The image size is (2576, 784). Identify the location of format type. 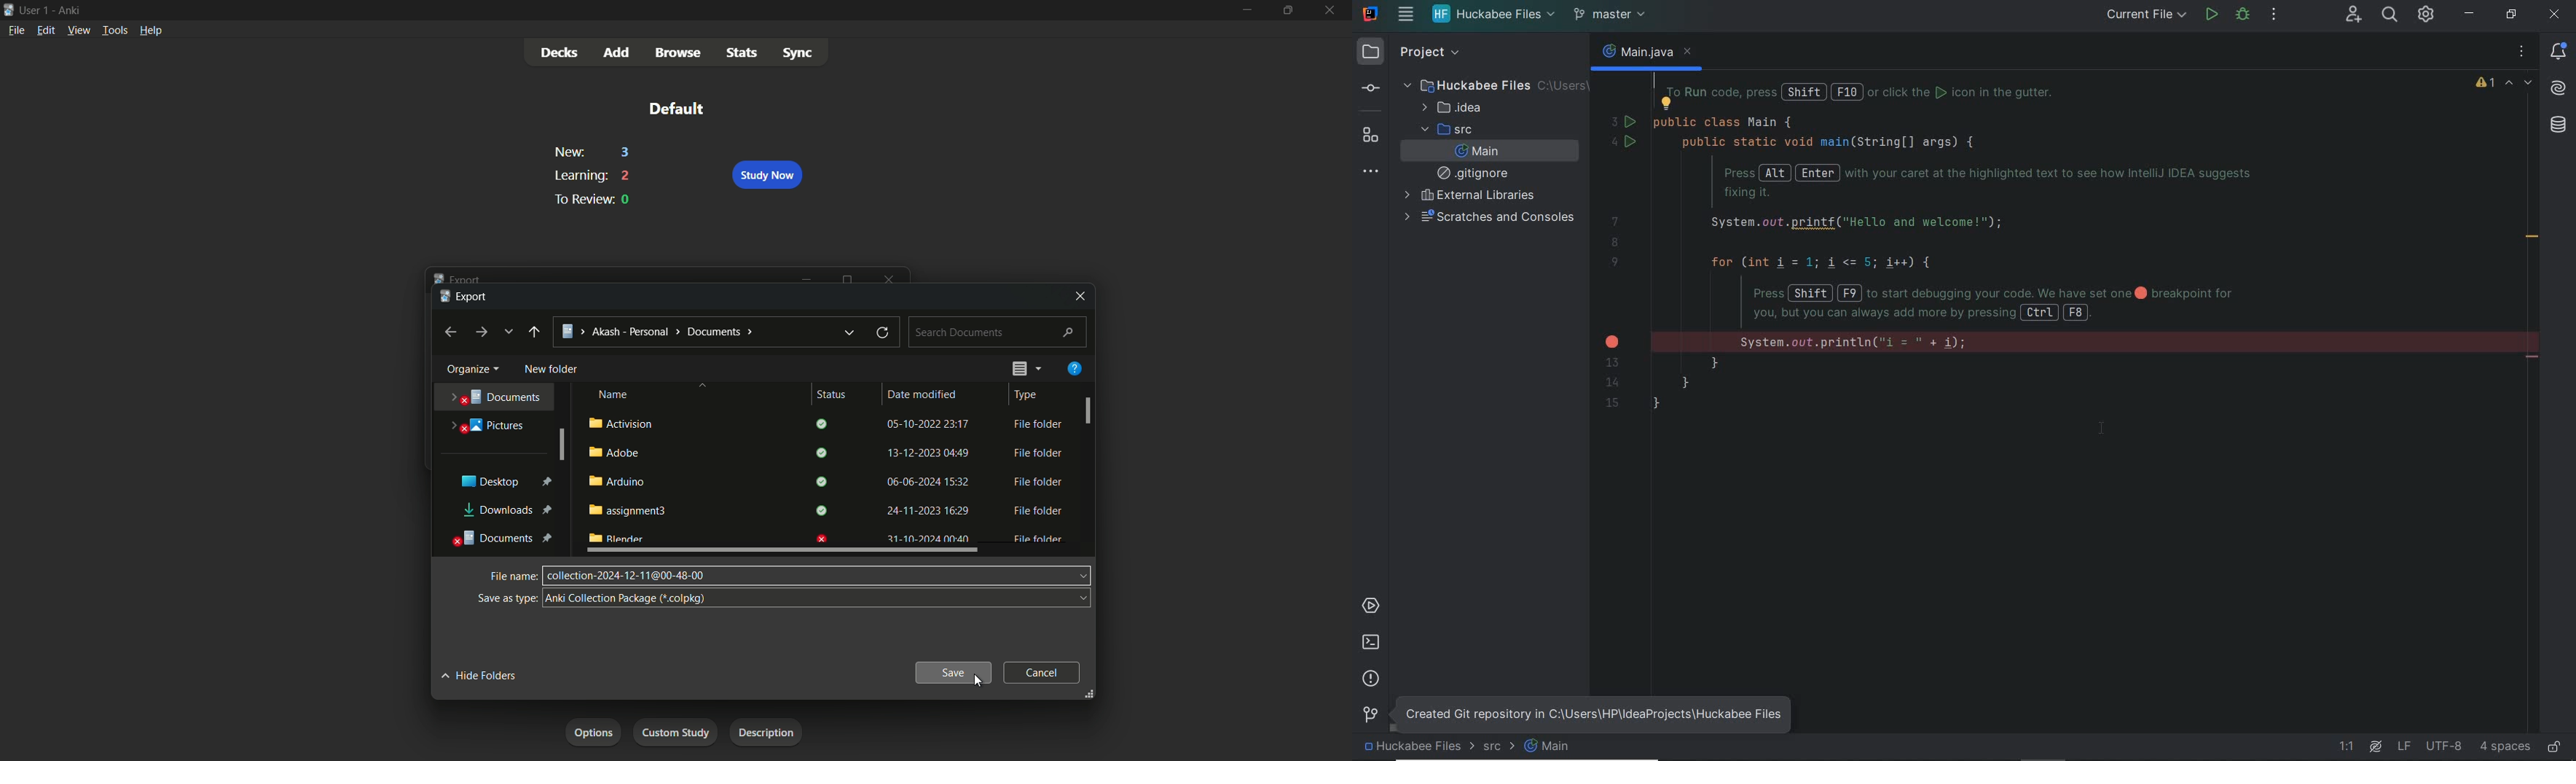
(626, 598).